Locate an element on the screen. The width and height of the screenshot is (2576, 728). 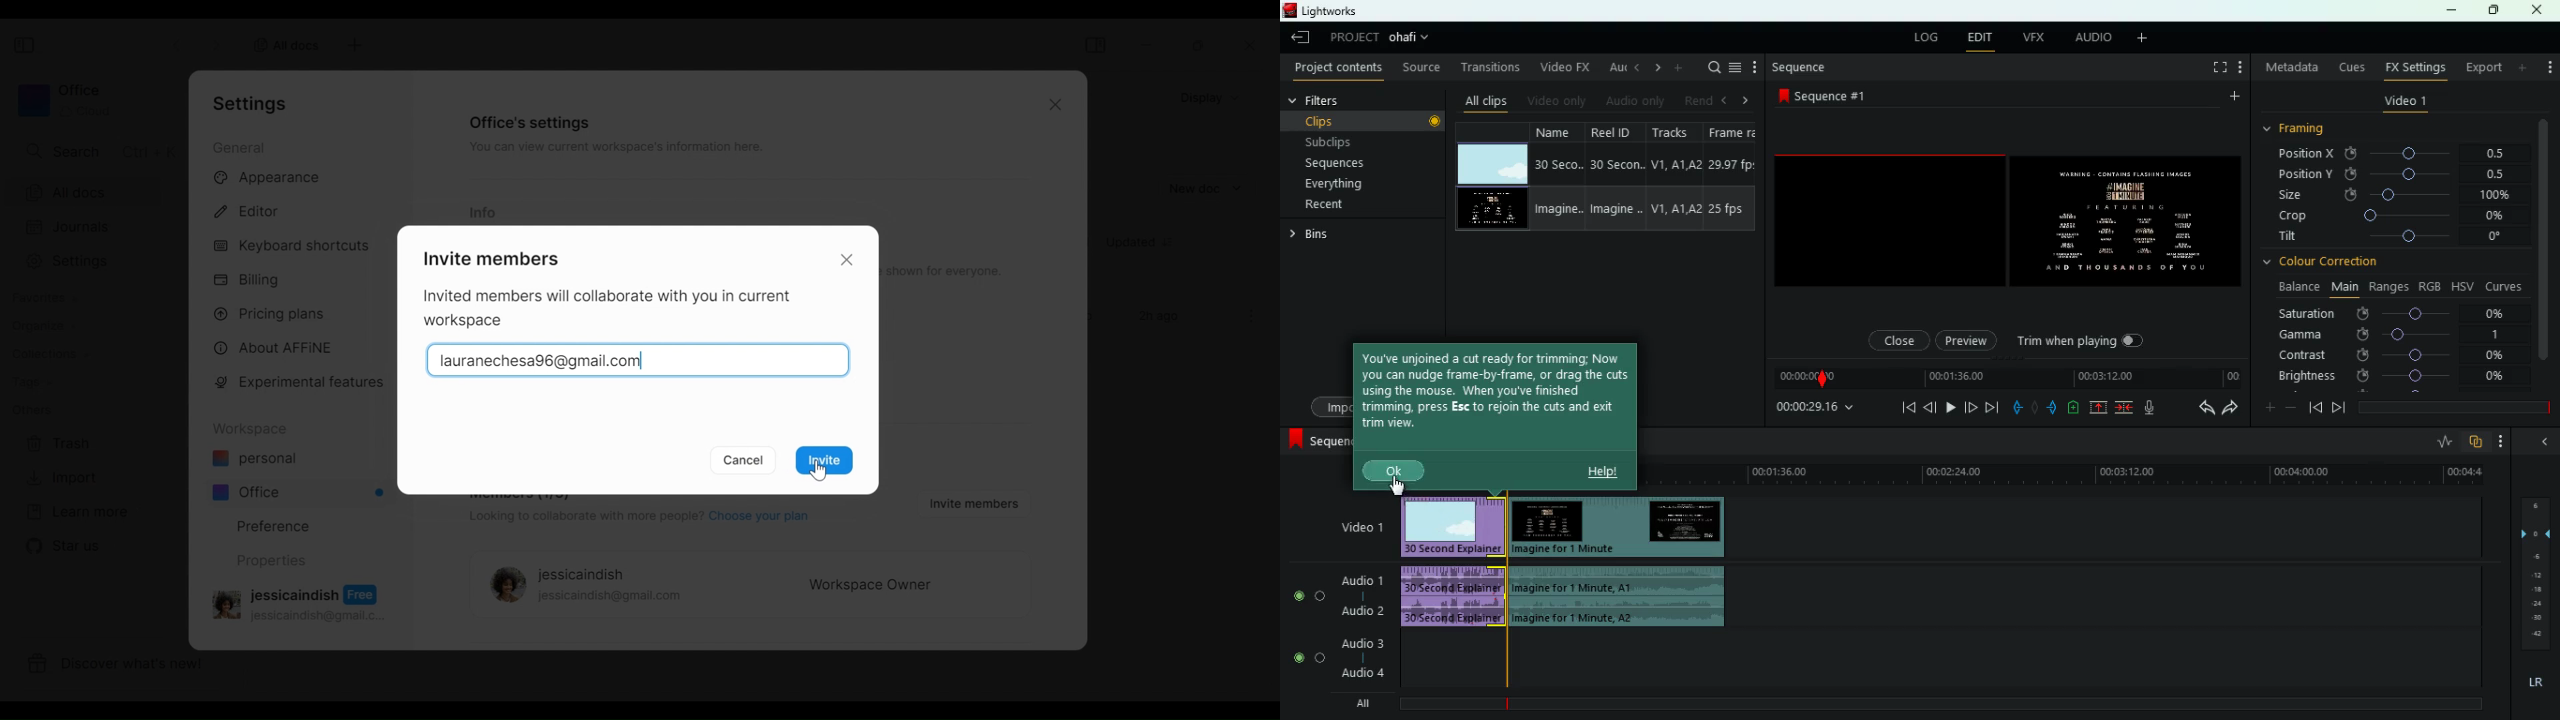
time frame is located at coordinates (2454, 408).